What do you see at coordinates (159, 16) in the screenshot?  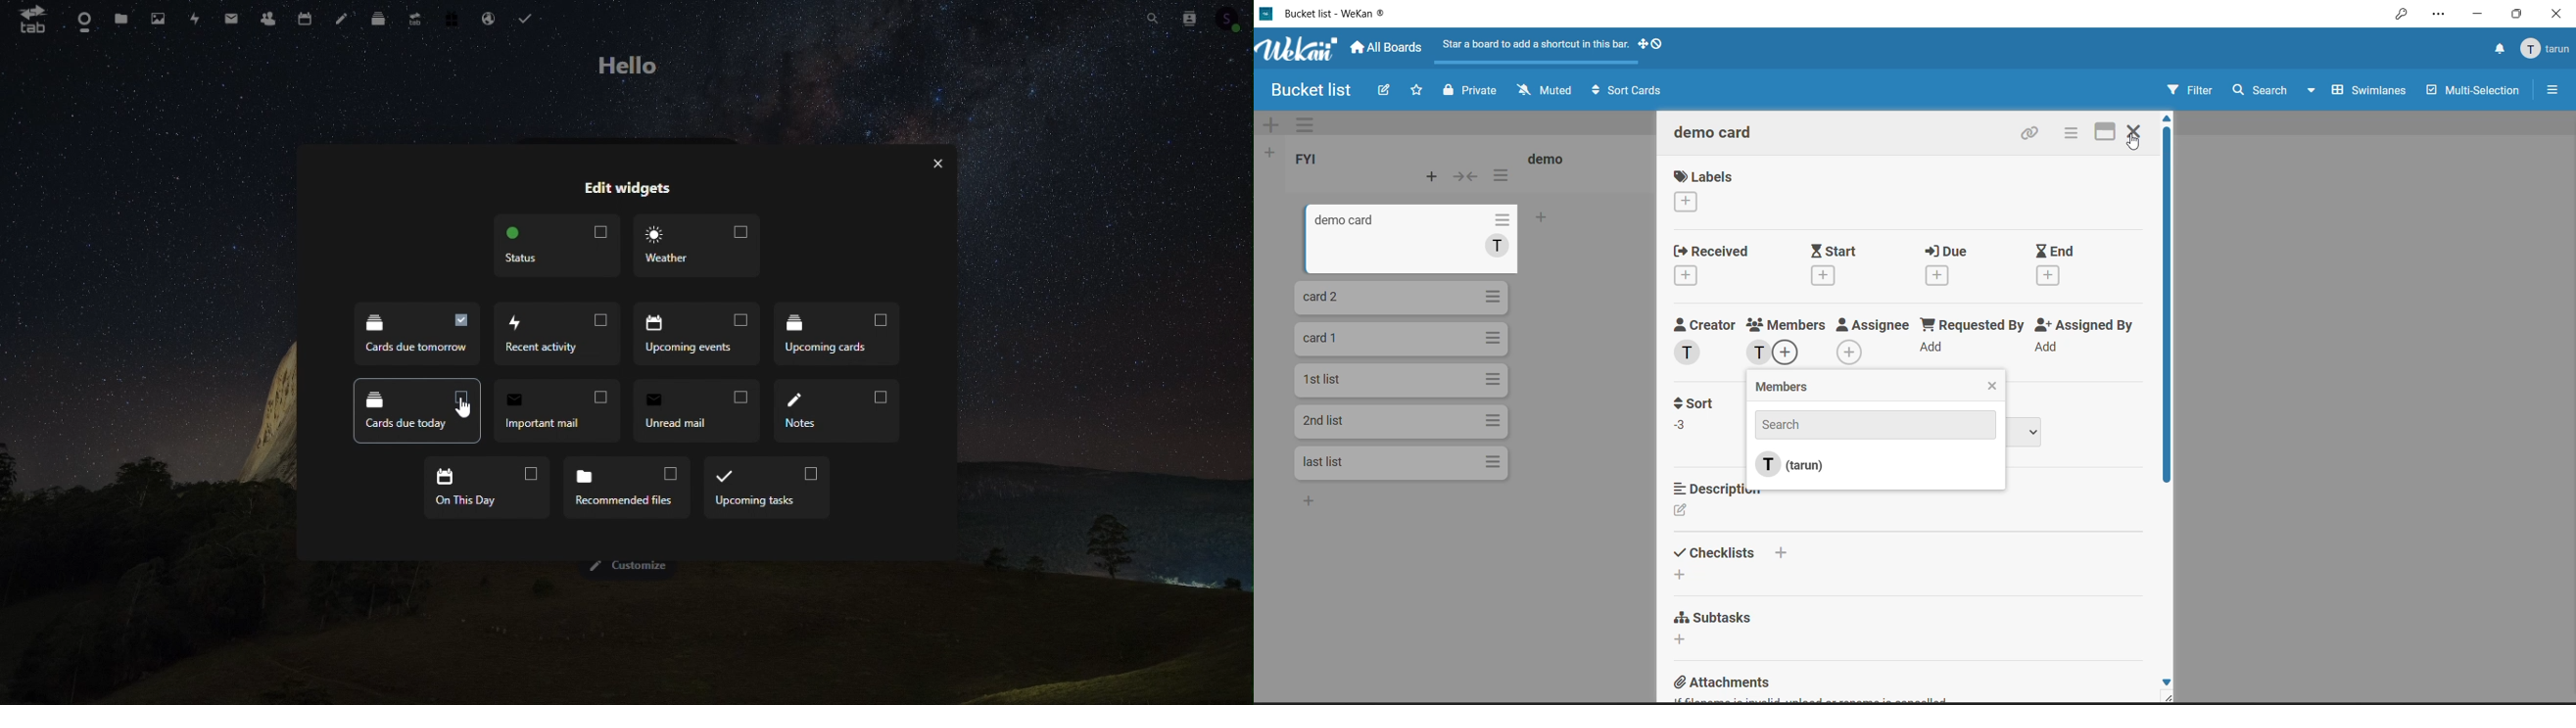 I see `Photos` at bounding box center [159, 16].